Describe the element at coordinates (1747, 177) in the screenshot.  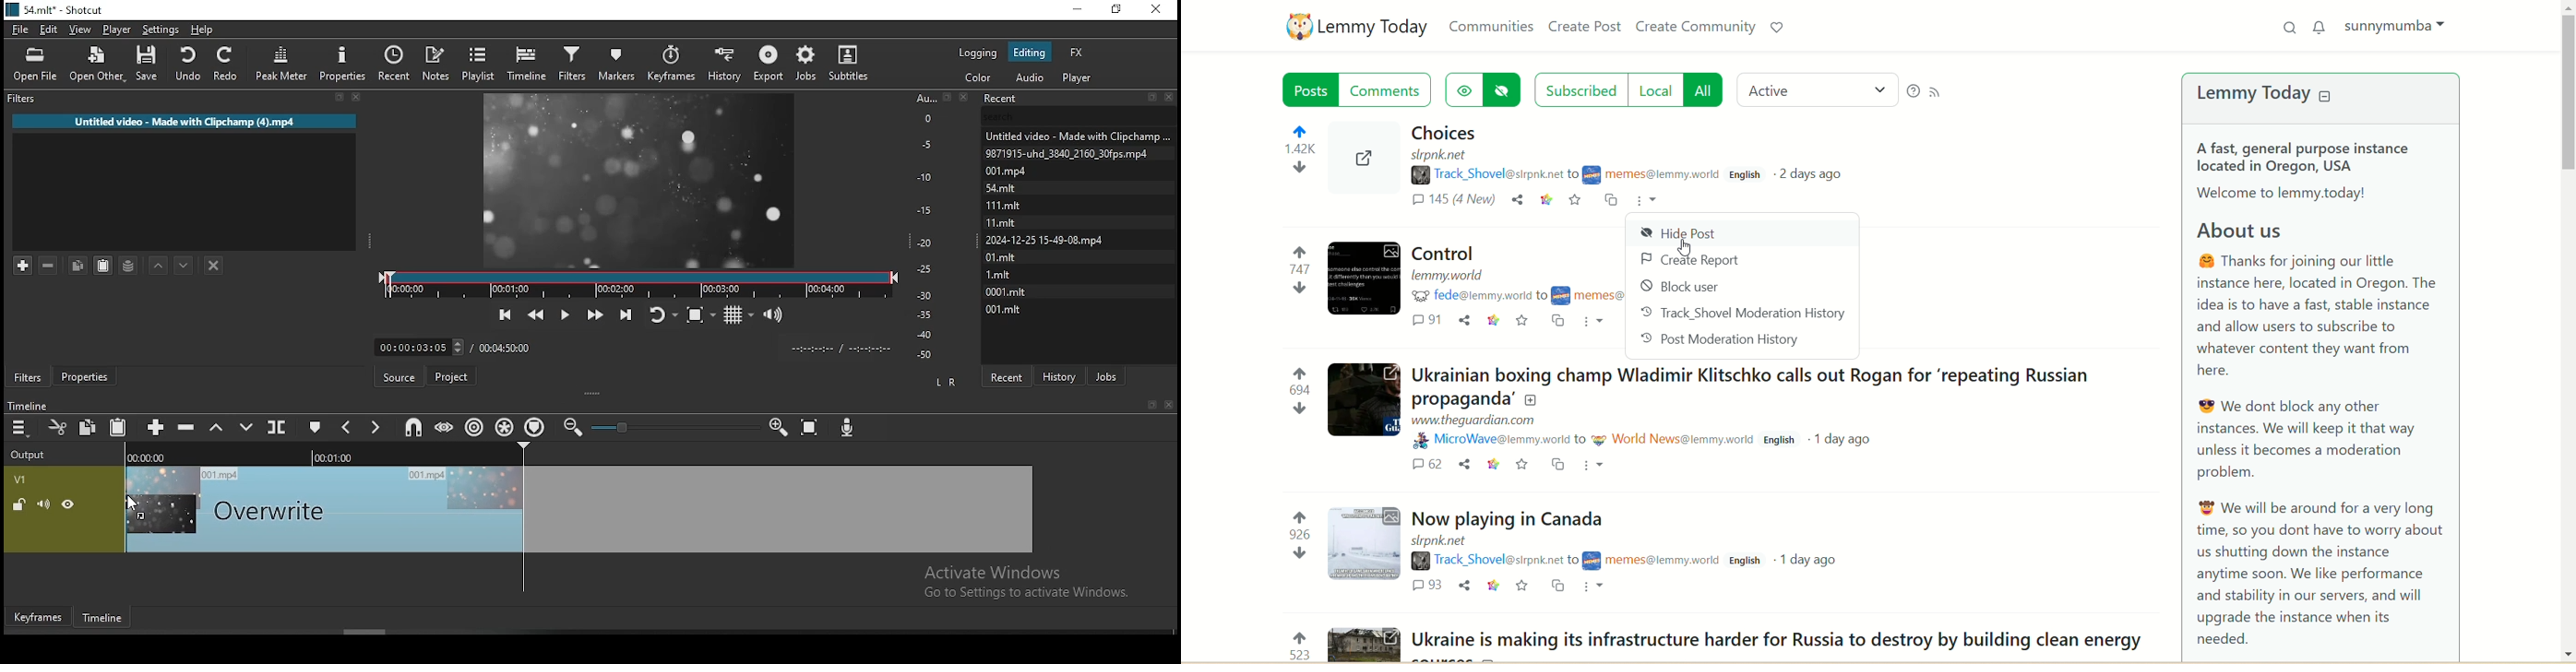
I see `language` at that location.